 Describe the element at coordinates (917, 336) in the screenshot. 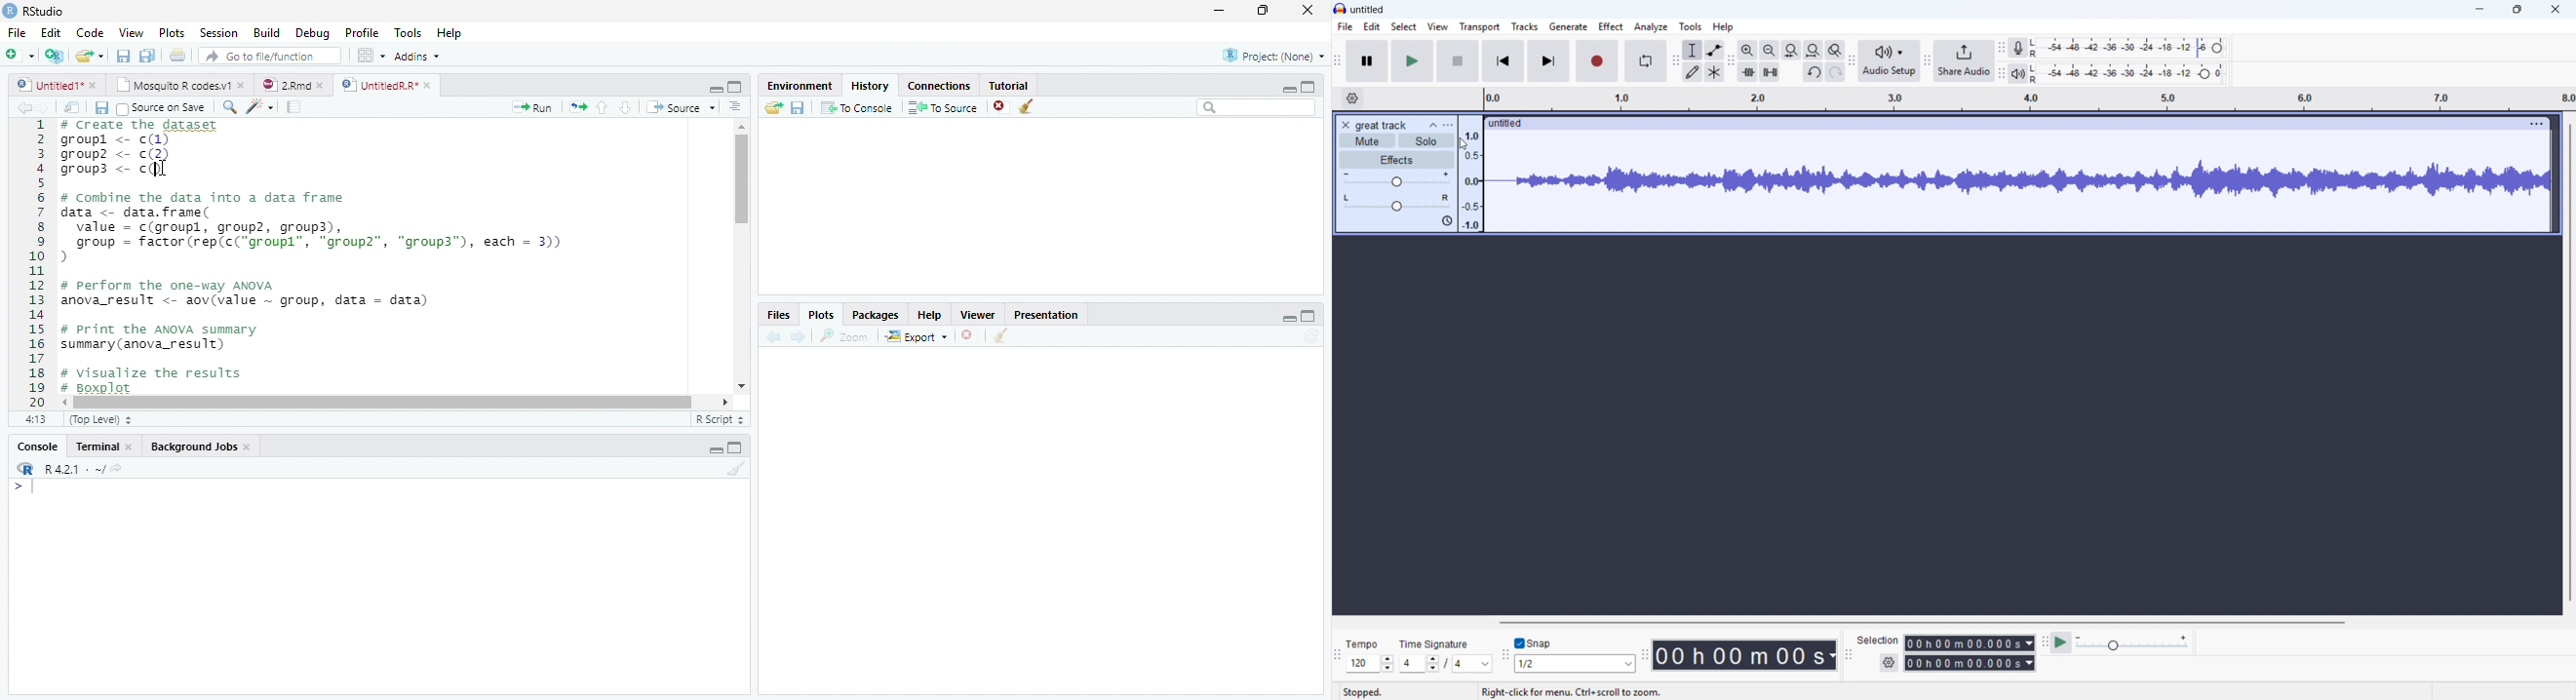

I see `Export` at that location.